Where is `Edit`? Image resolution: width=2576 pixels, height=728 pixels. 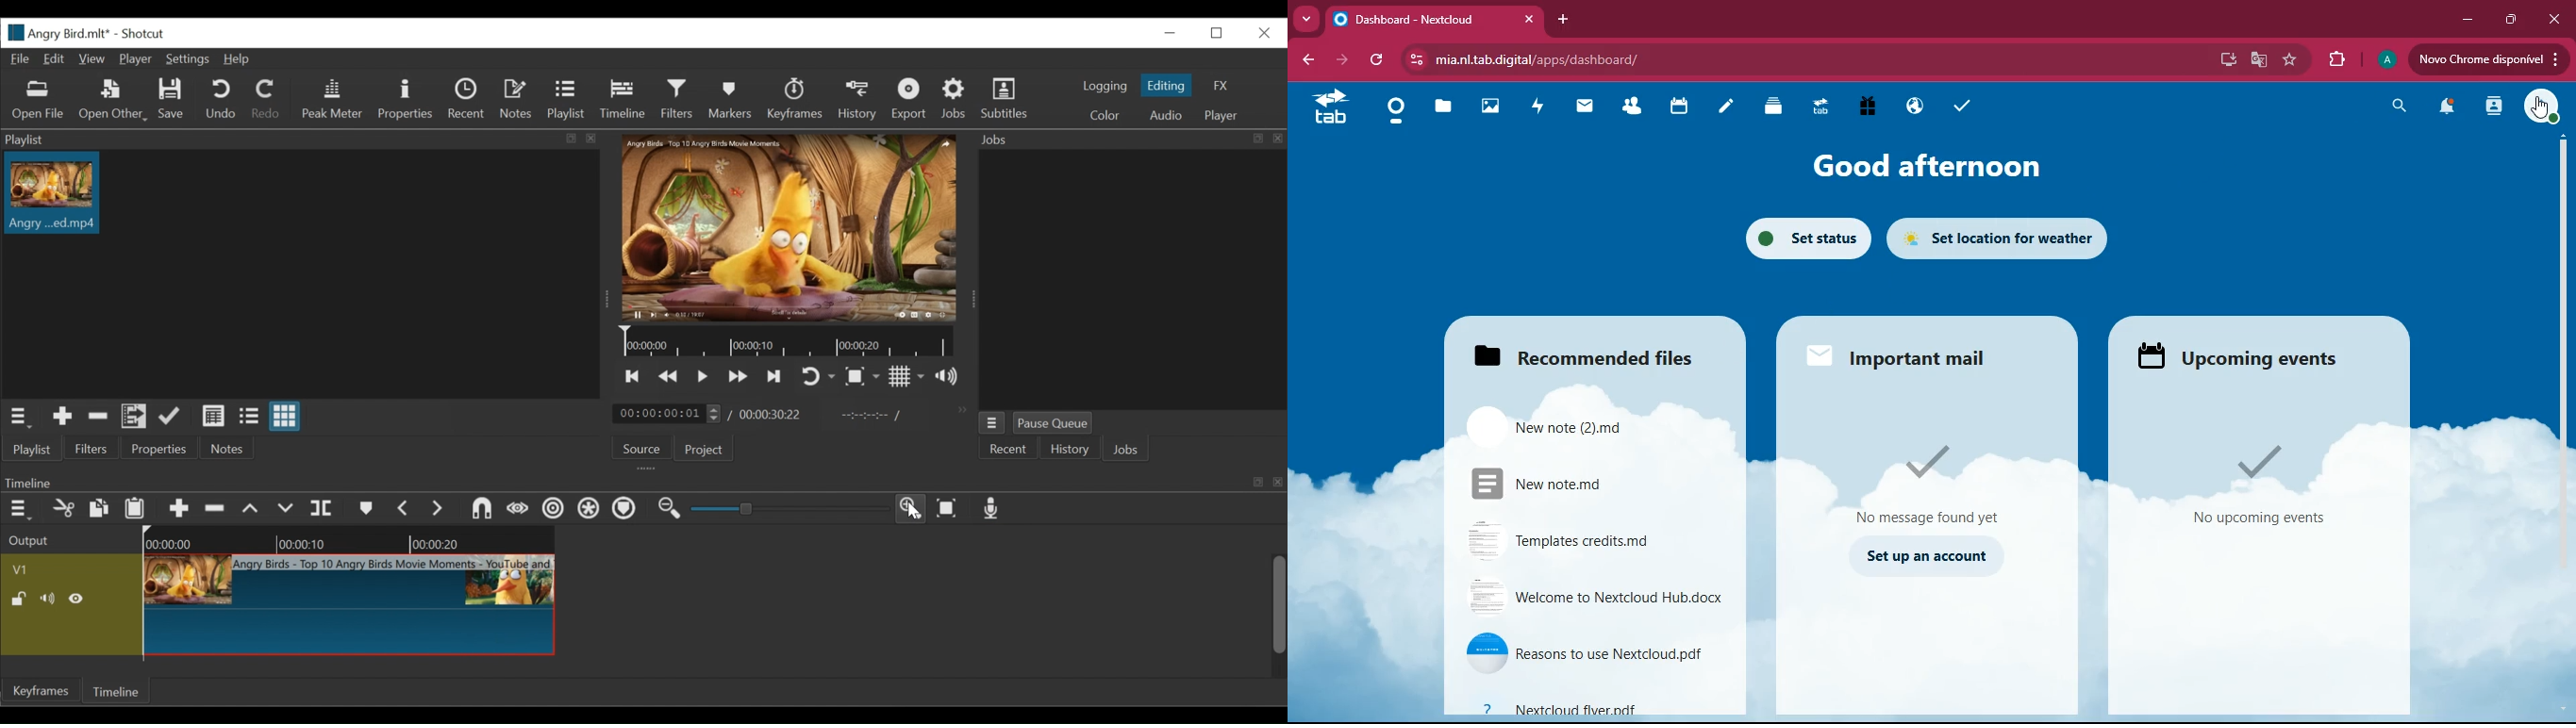 Edit is located at coordinates (56, 59).